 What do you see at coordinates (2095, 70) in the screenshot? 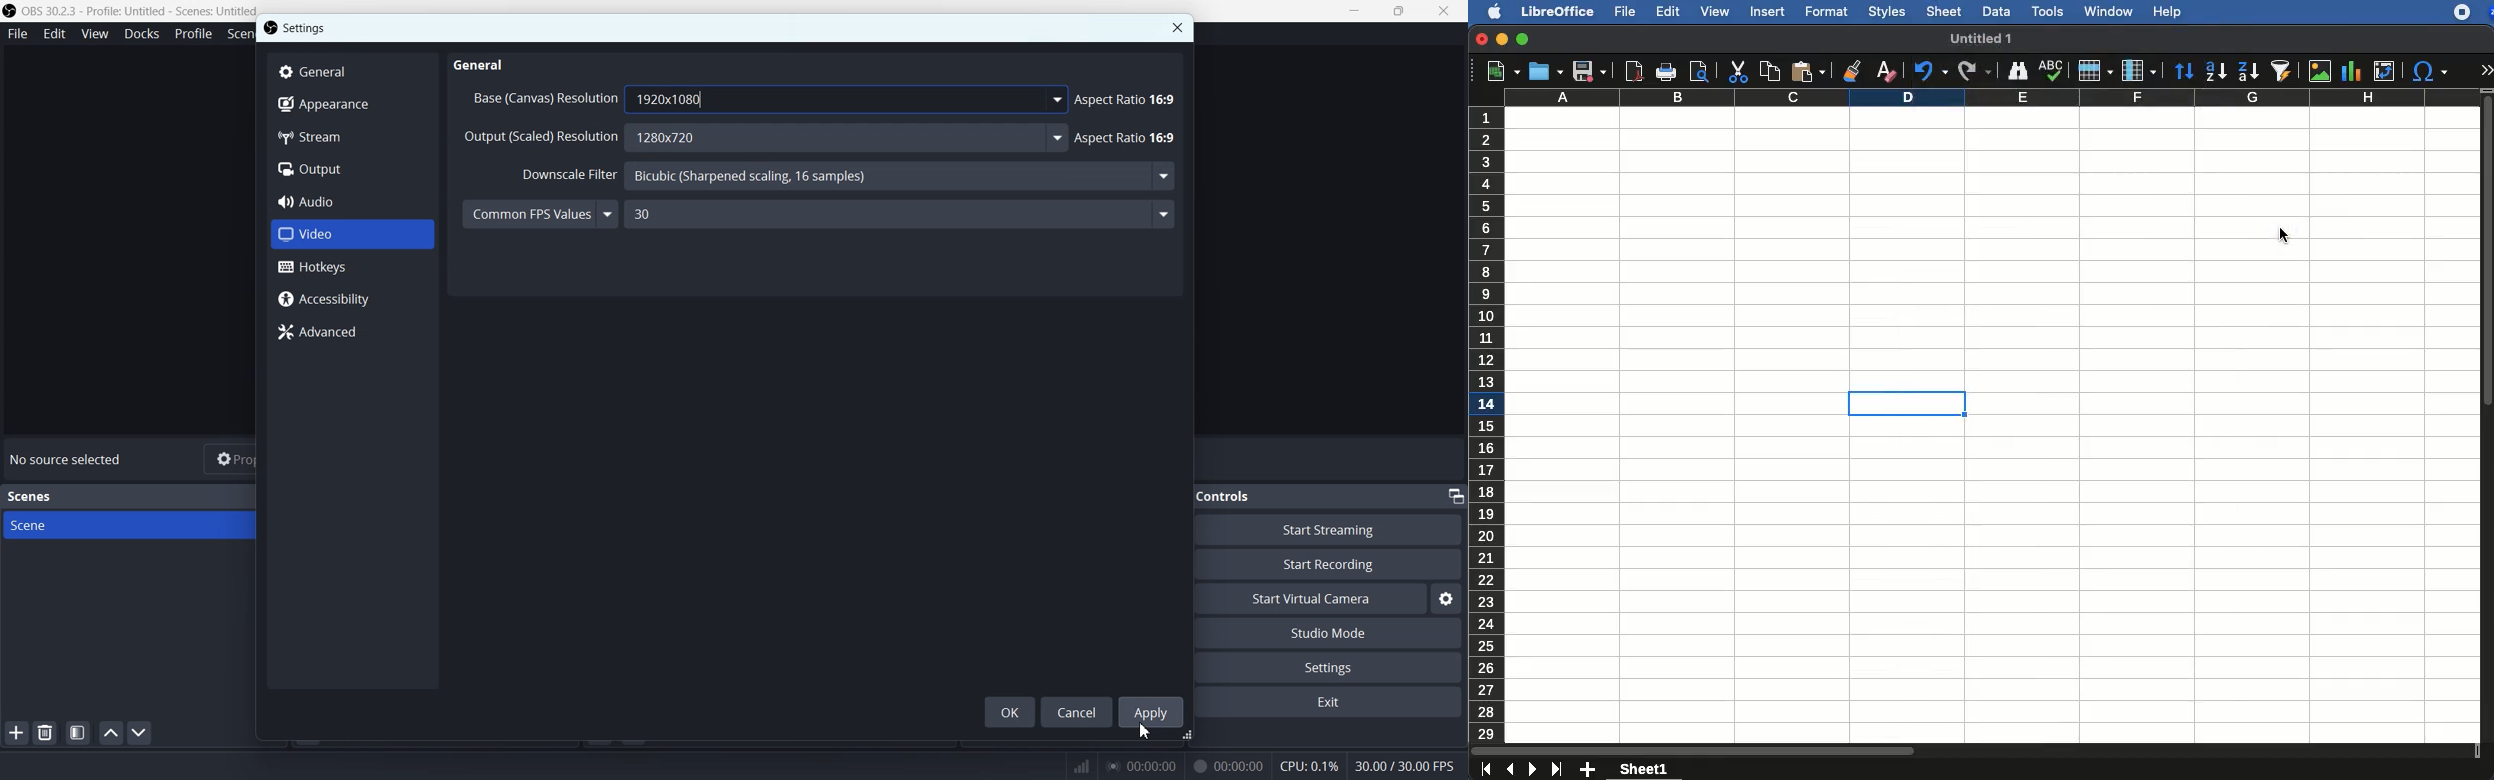
I see `row` at bounding box center [2095, 70].